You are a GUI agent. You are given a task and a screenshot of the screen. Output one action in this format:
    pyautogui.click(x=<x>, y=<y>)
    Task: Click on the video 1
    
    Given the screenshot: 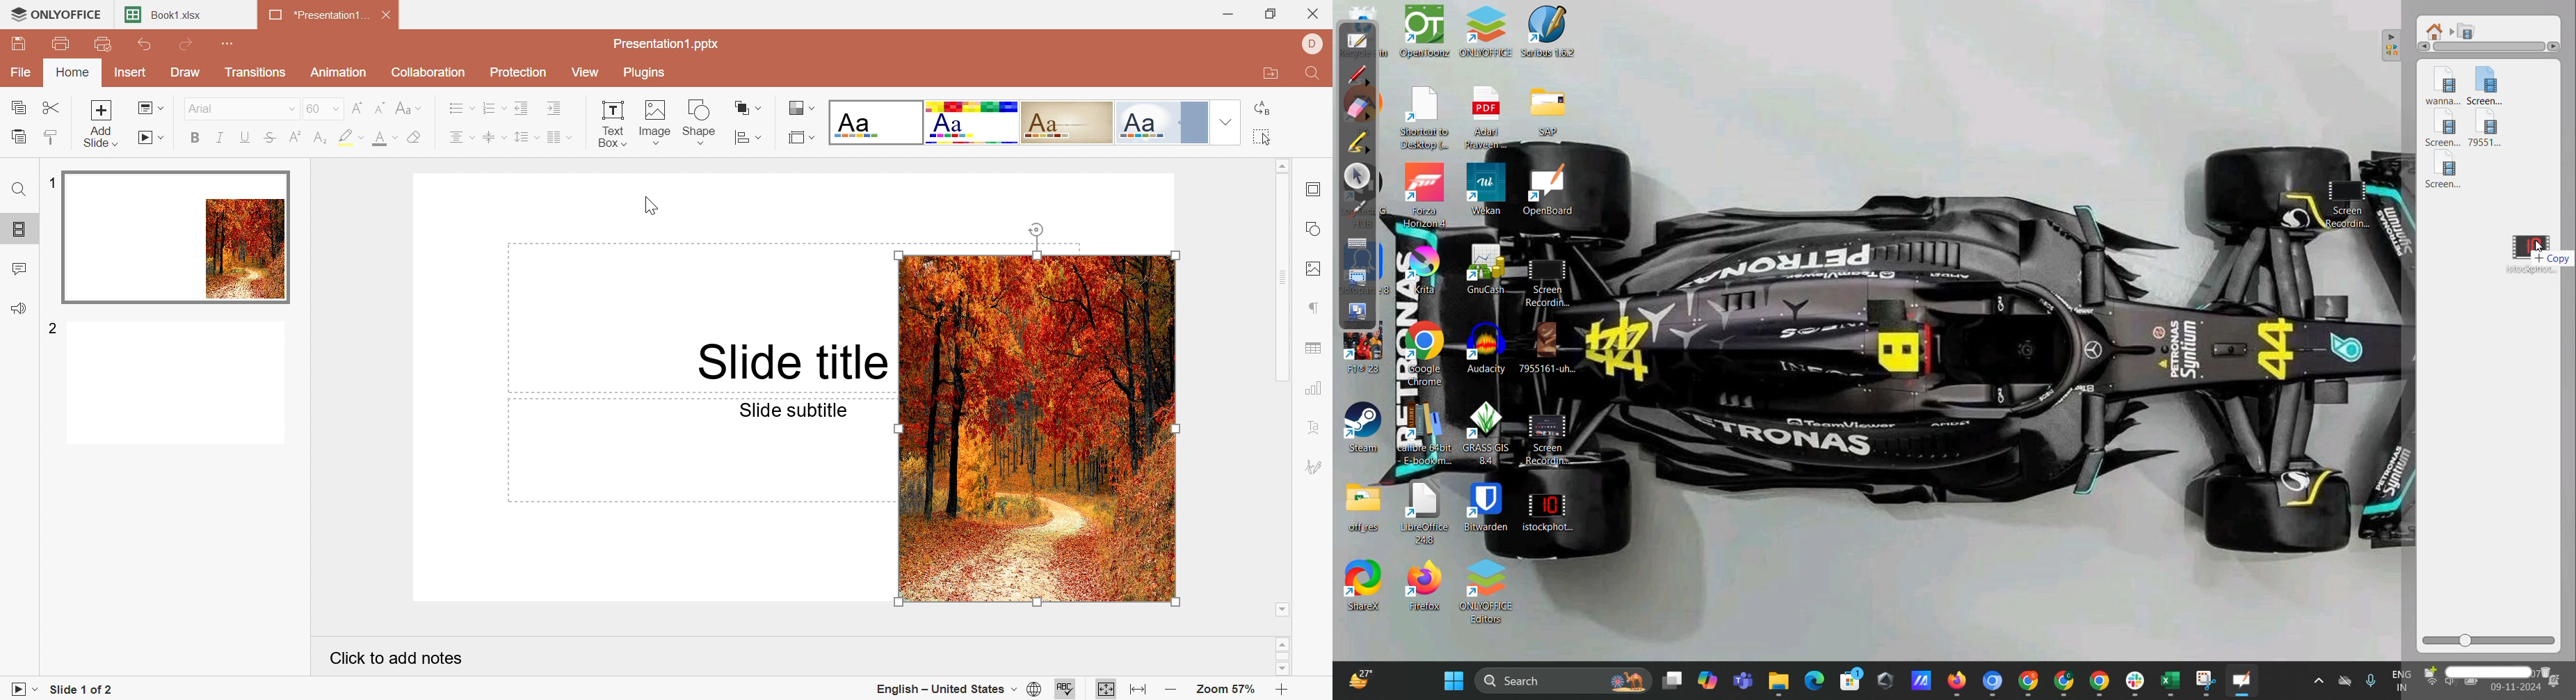 What is the action you would take?
    pyautogui.click(x=2442, y=86)
    